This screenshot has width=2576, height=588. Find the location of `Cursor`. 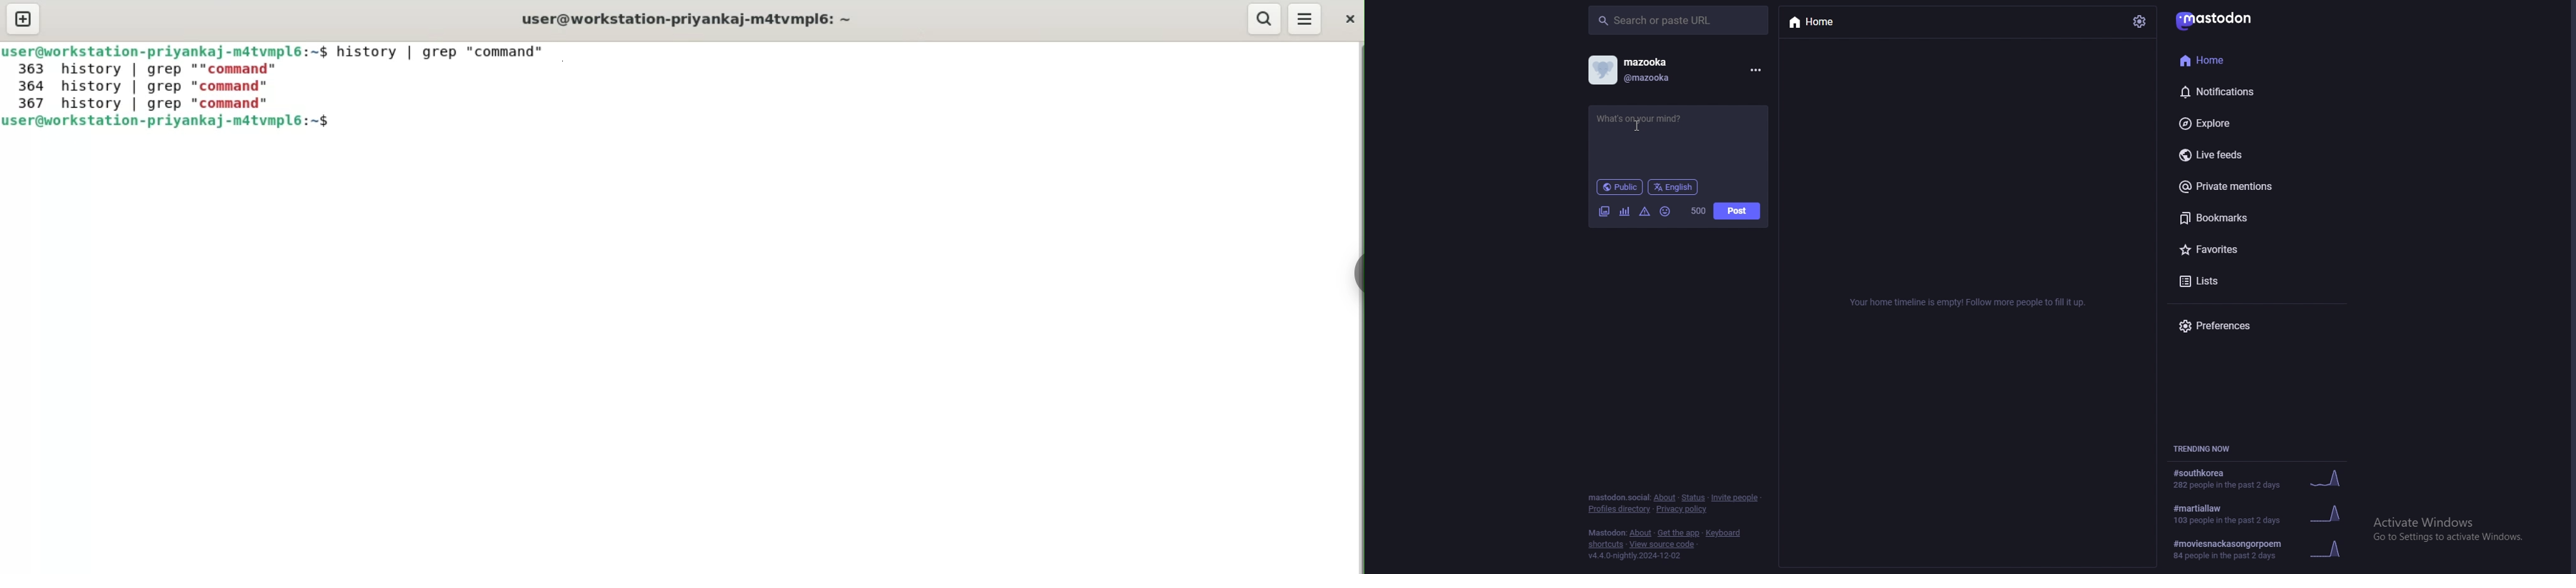

Cursor is located at coordinates (1636, 122).